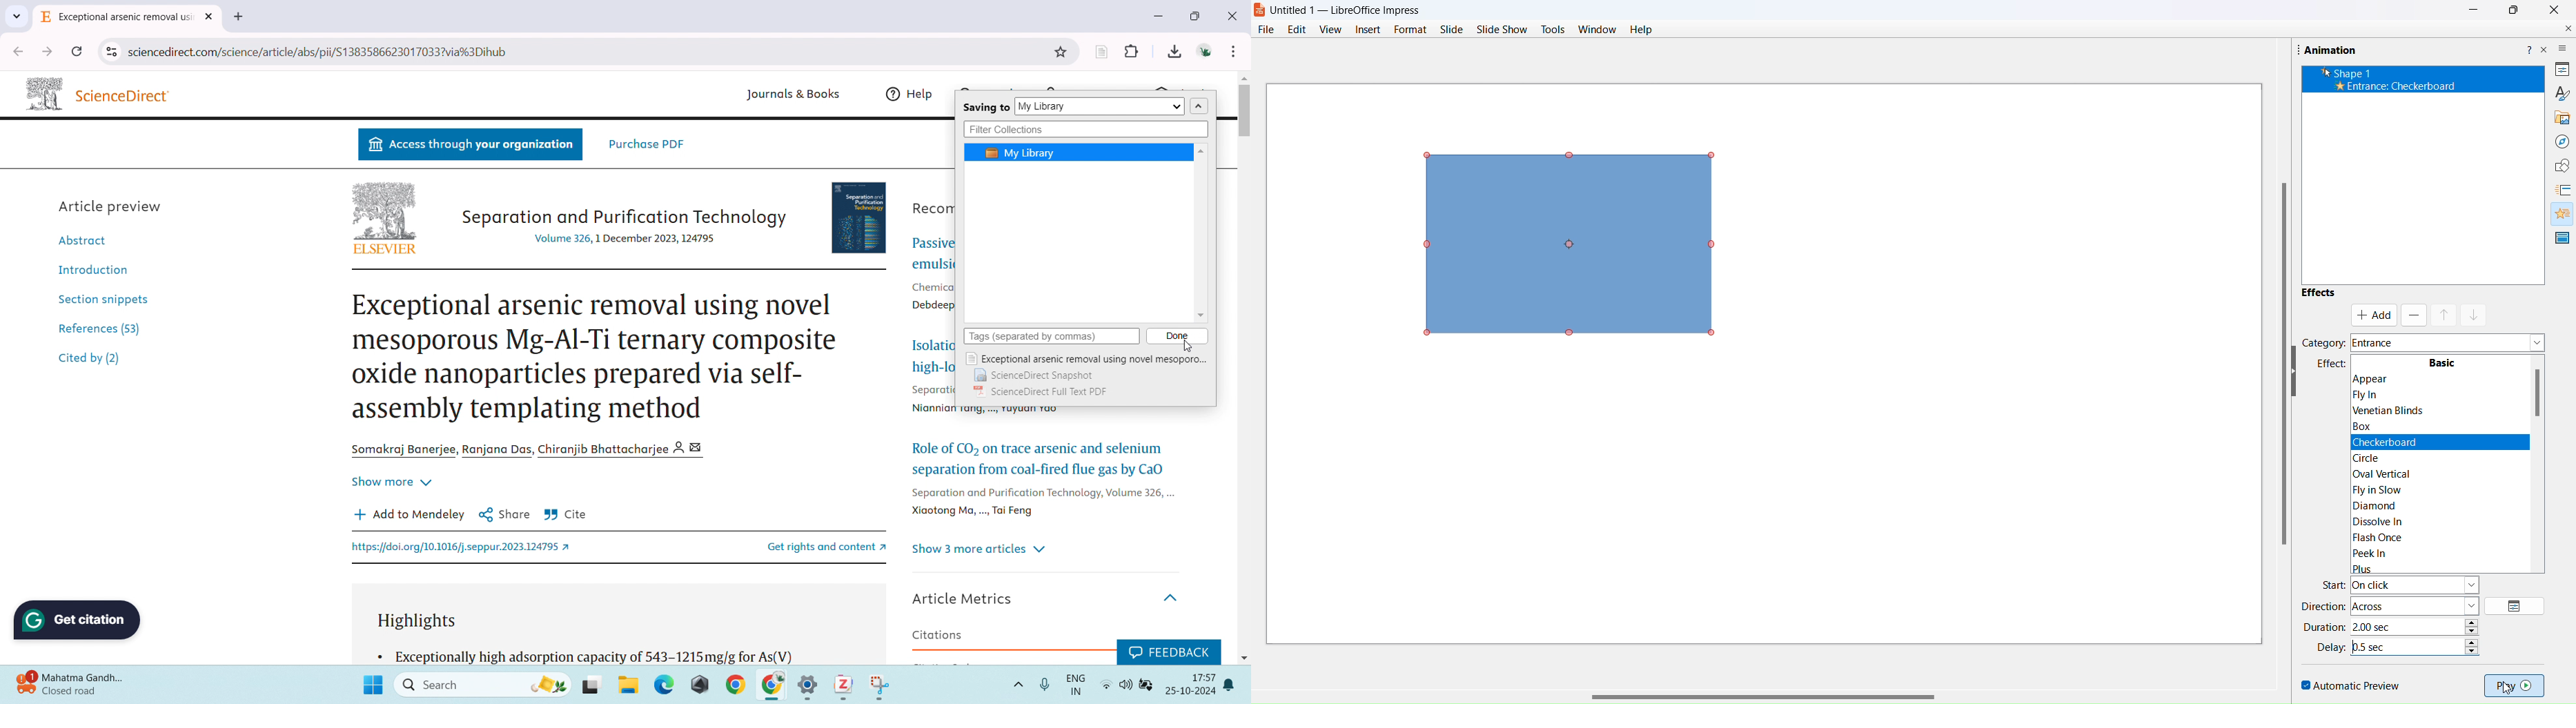  What do you see at coordinates (1235, 51) in the screenshot?
I see `customize and control` at bounding box center [1235, 51].